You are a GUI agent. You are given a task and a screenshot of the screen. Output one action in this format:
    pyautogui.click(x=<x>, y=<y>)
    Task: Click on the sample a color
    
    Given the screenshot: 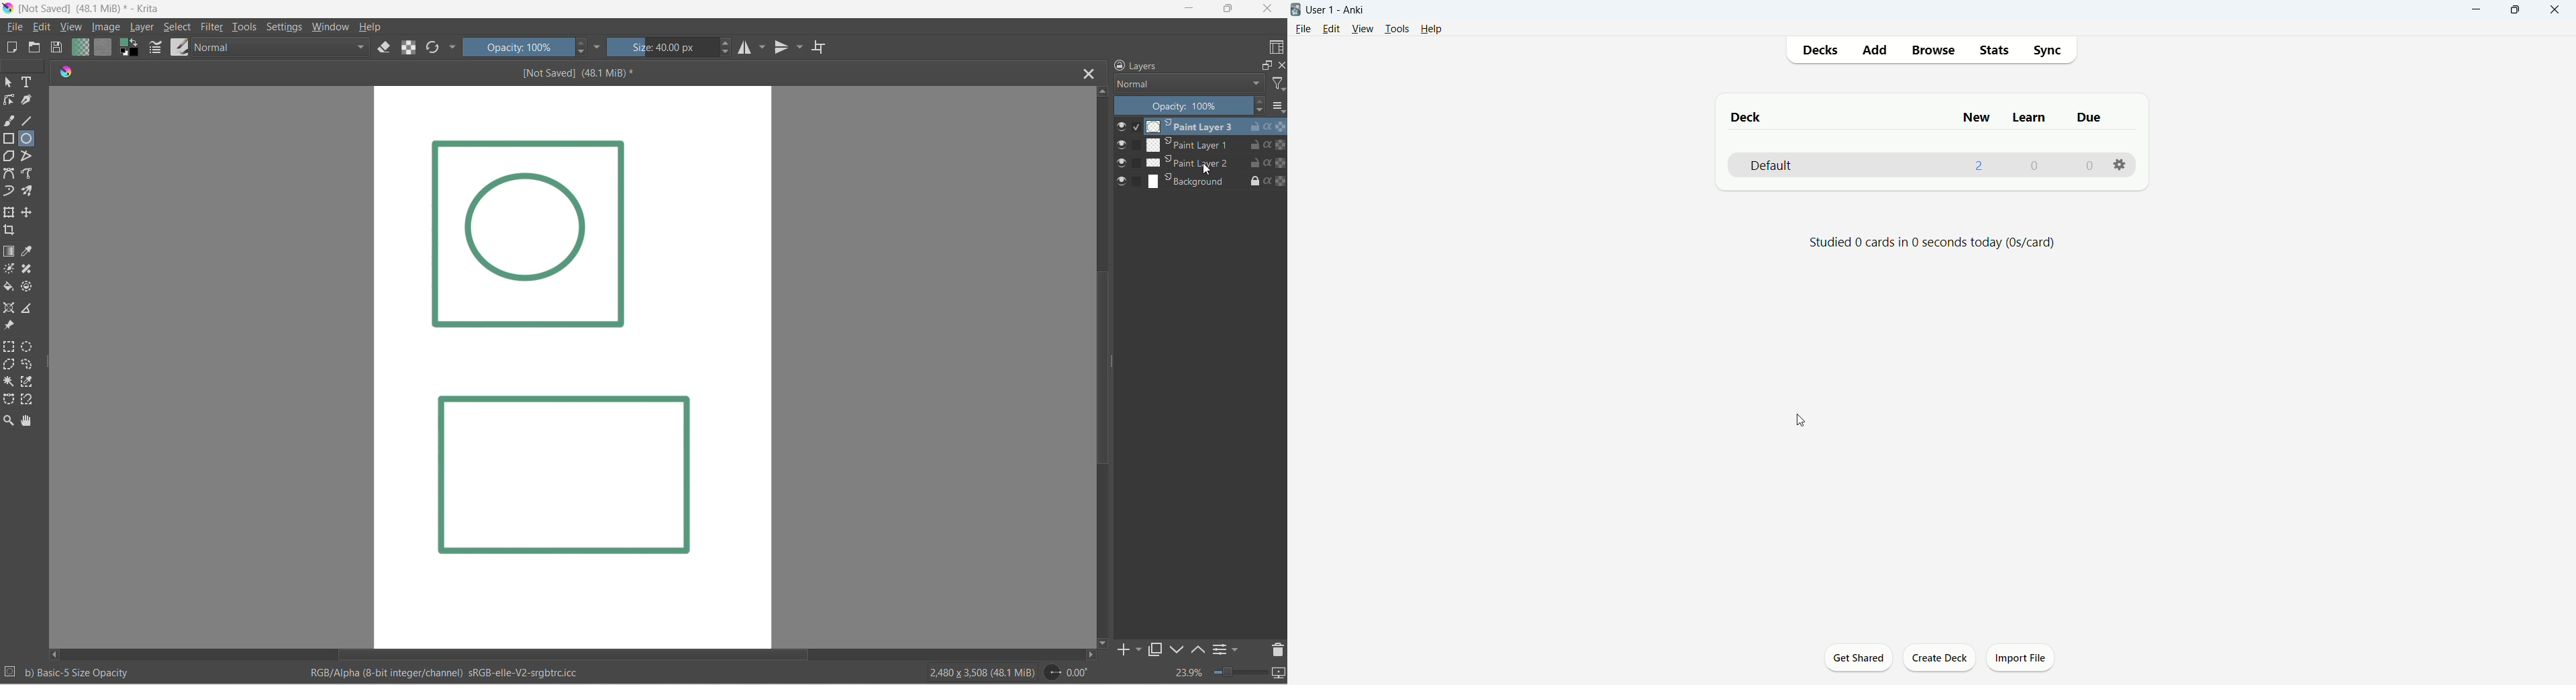 What is the action you would take?
    pyautogui.click(x=34, y=251)
    